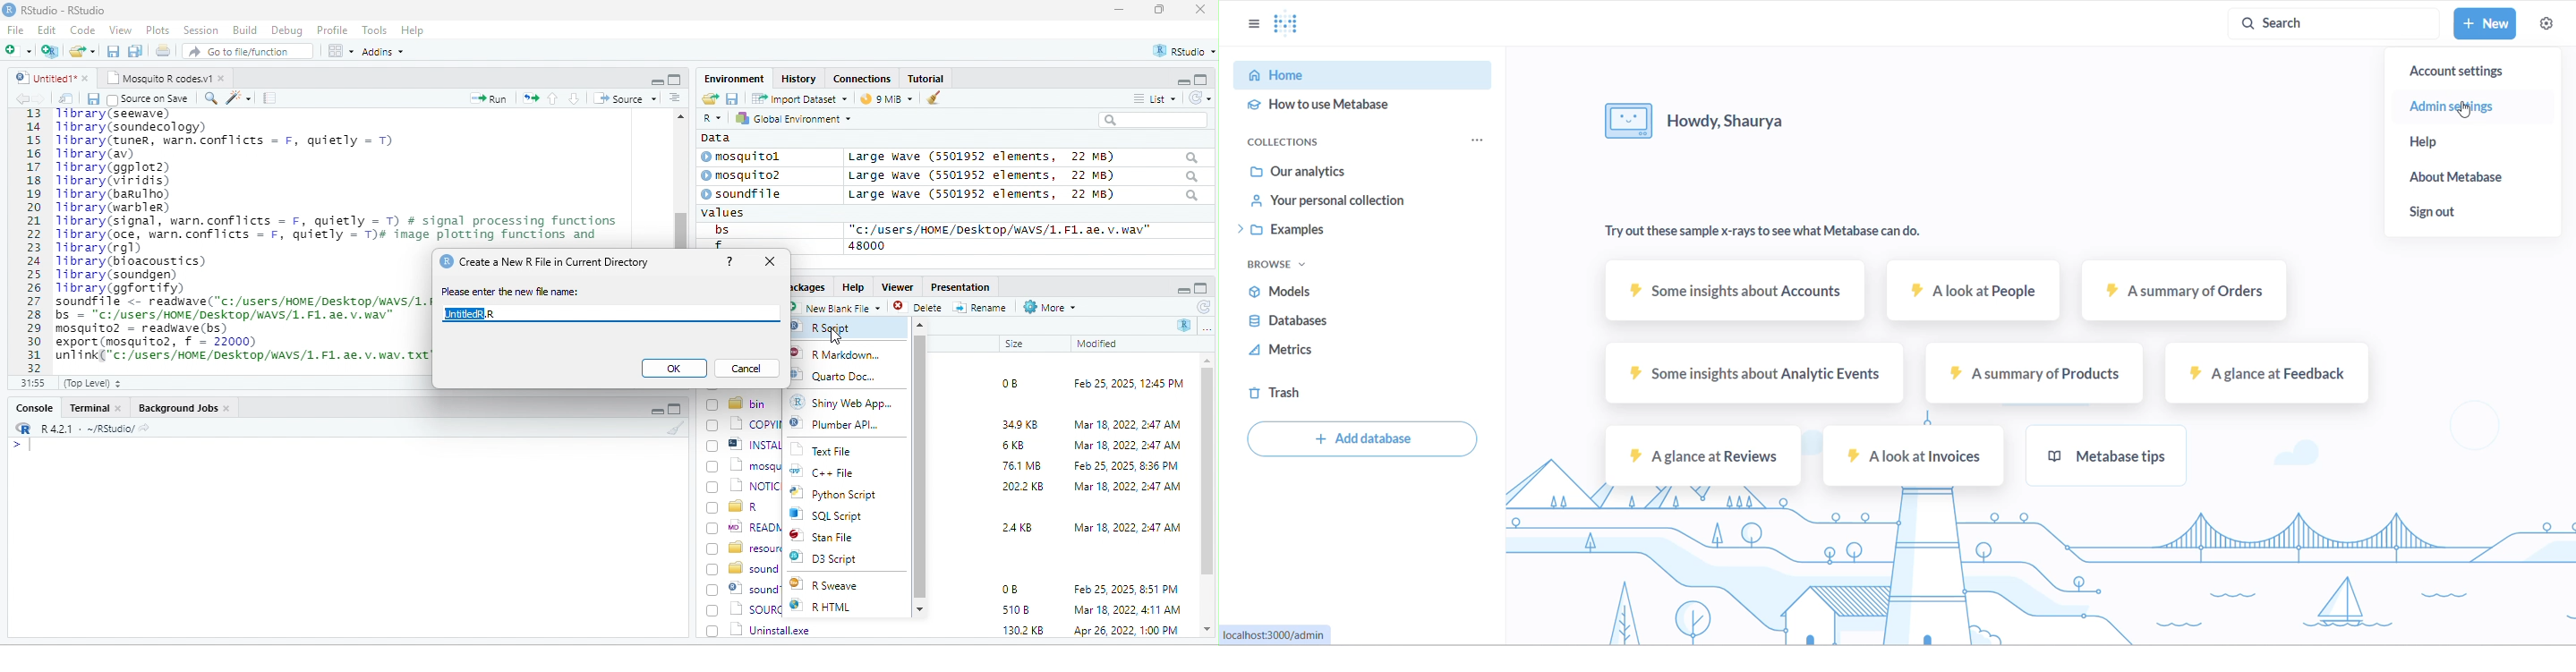 This screenshot has width=2576, height=672. Describe the element at coordinates (730, 259) in the screenshot. I see `?` at that location.